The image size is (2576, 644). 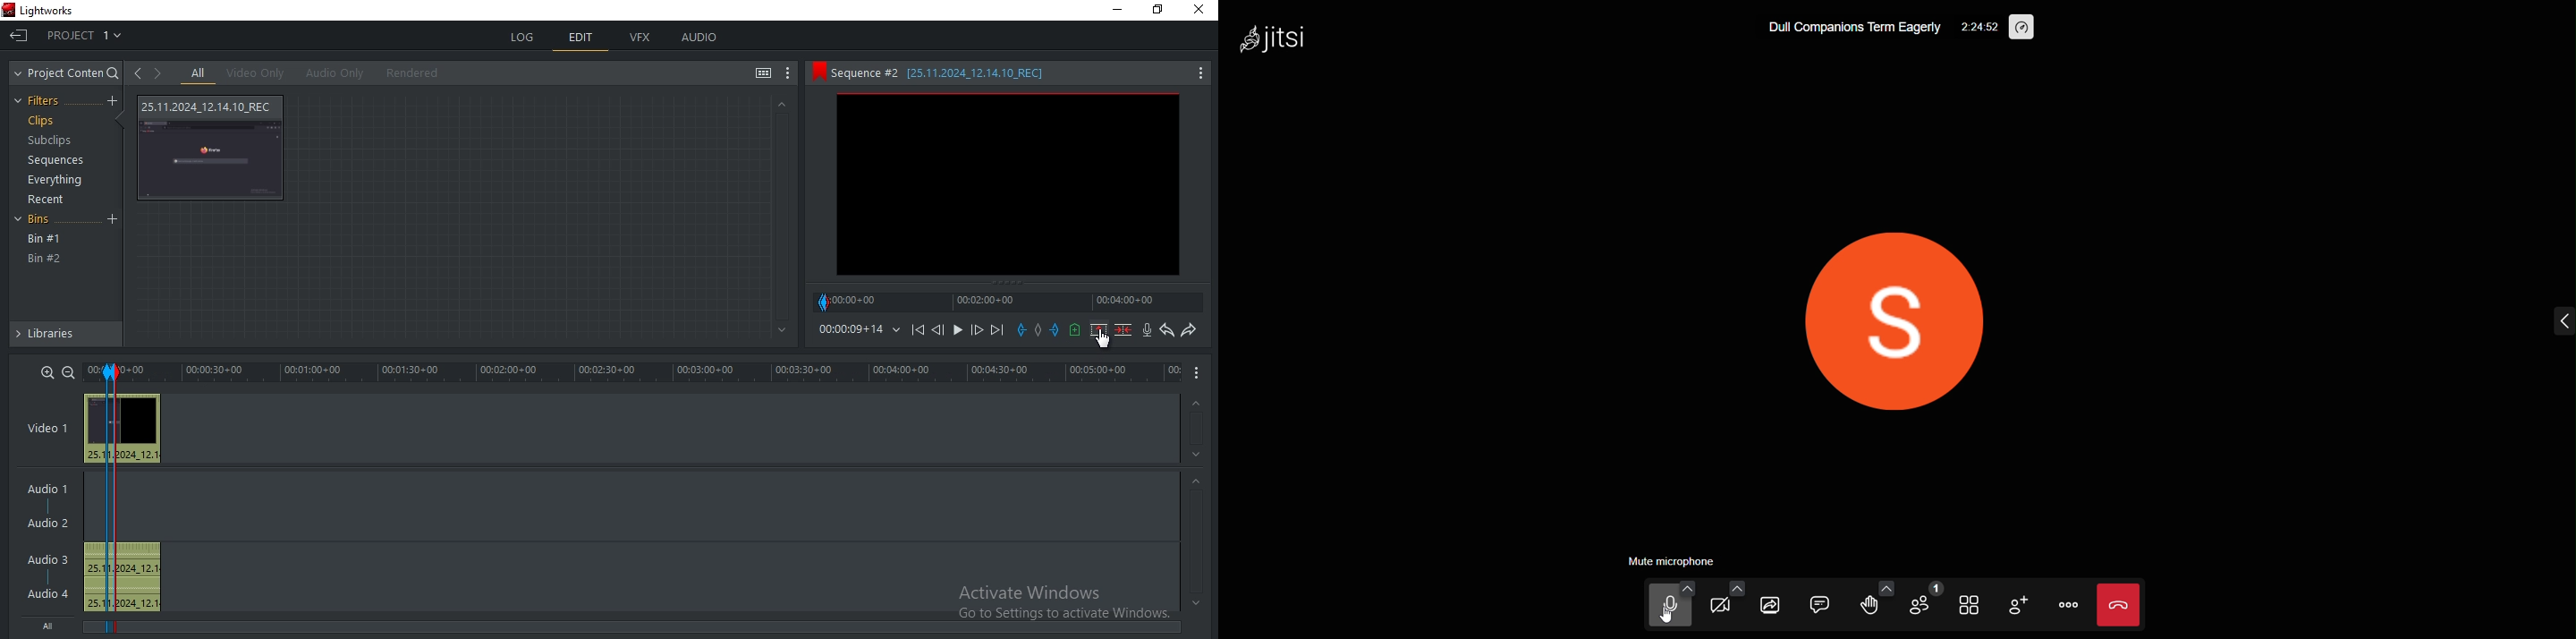 I want to click on Cursor, so click(x=1105, y=340).